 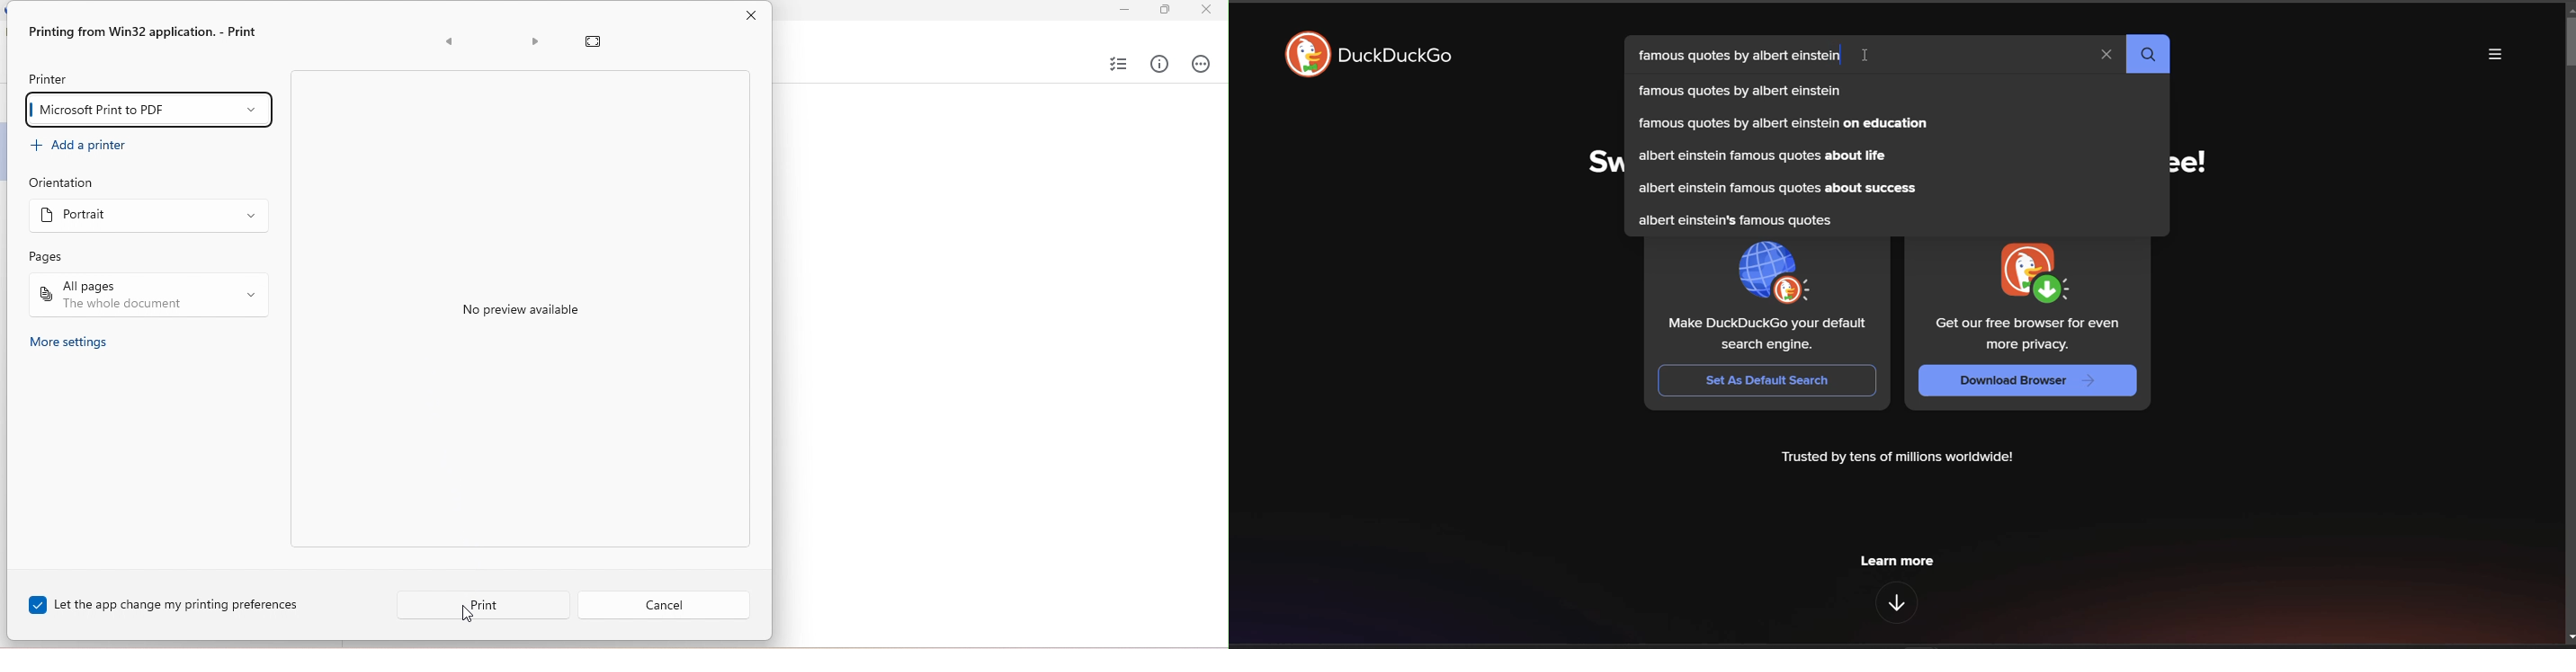 What do you see at coordinates (1907, 456) in the screenshot?
I see `Trusted by tens of millions worldwide!` at bounding box center [1907, 456].